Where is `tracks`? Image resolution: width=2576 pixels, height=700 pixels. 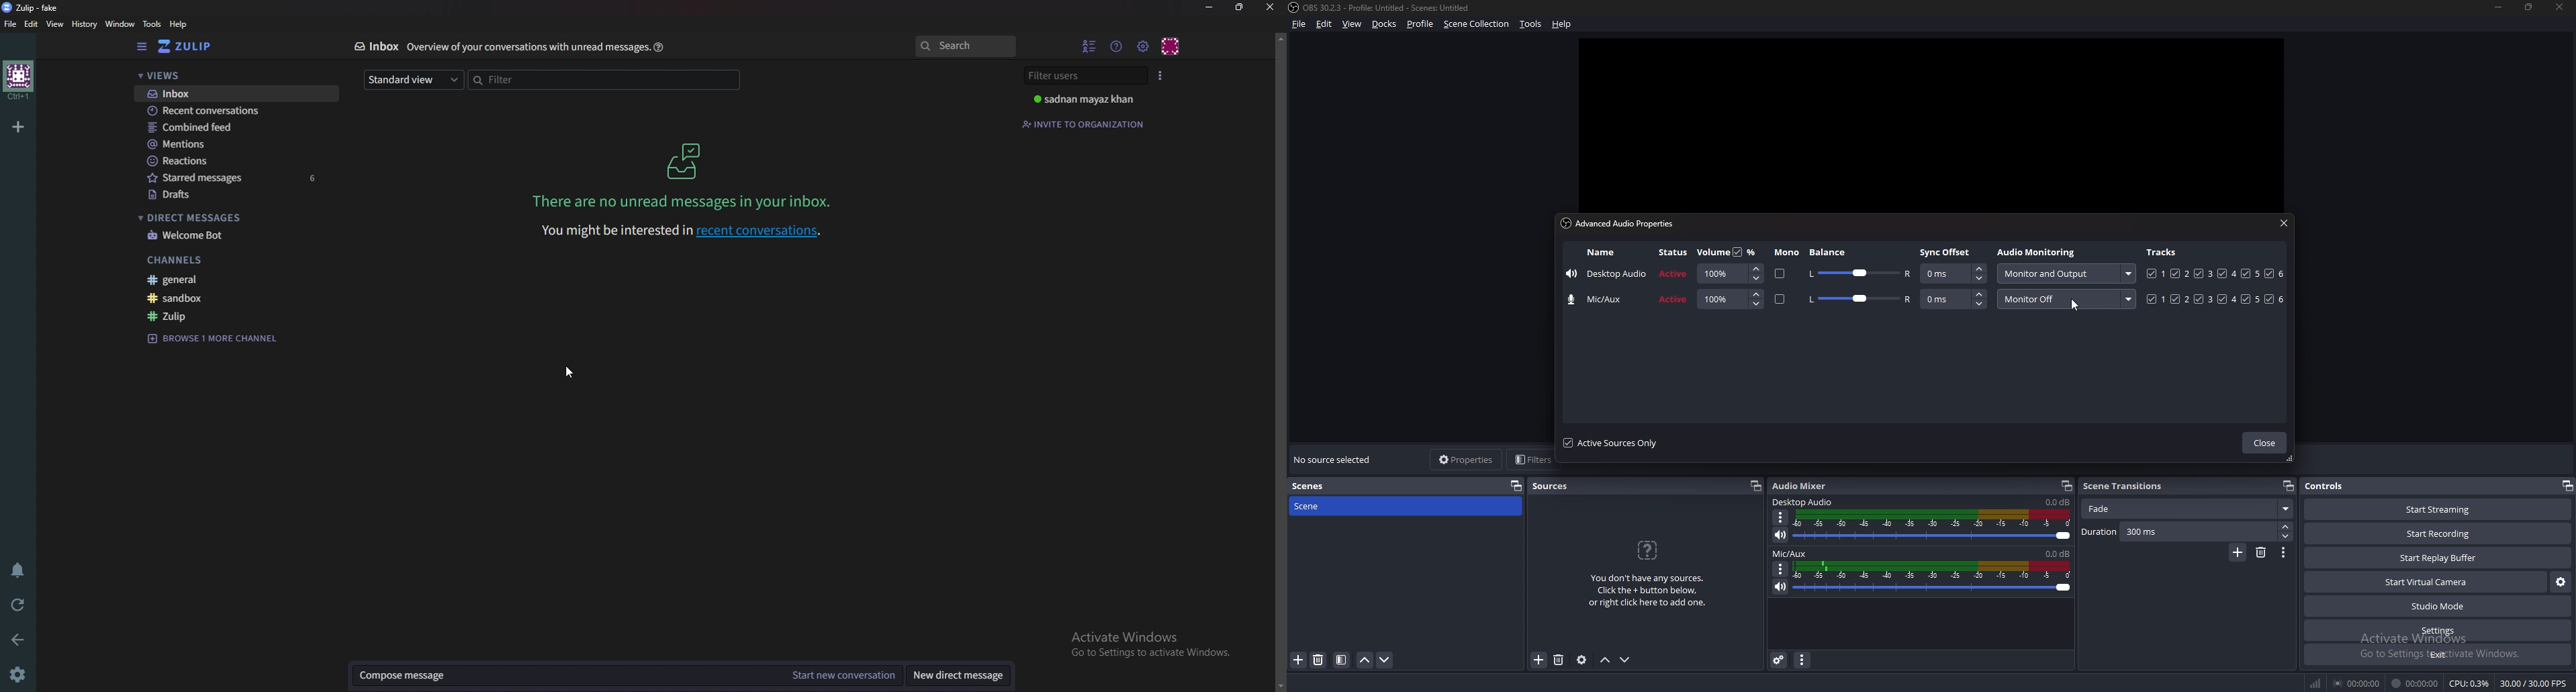
tracks is located at coordinates (2213, 298).